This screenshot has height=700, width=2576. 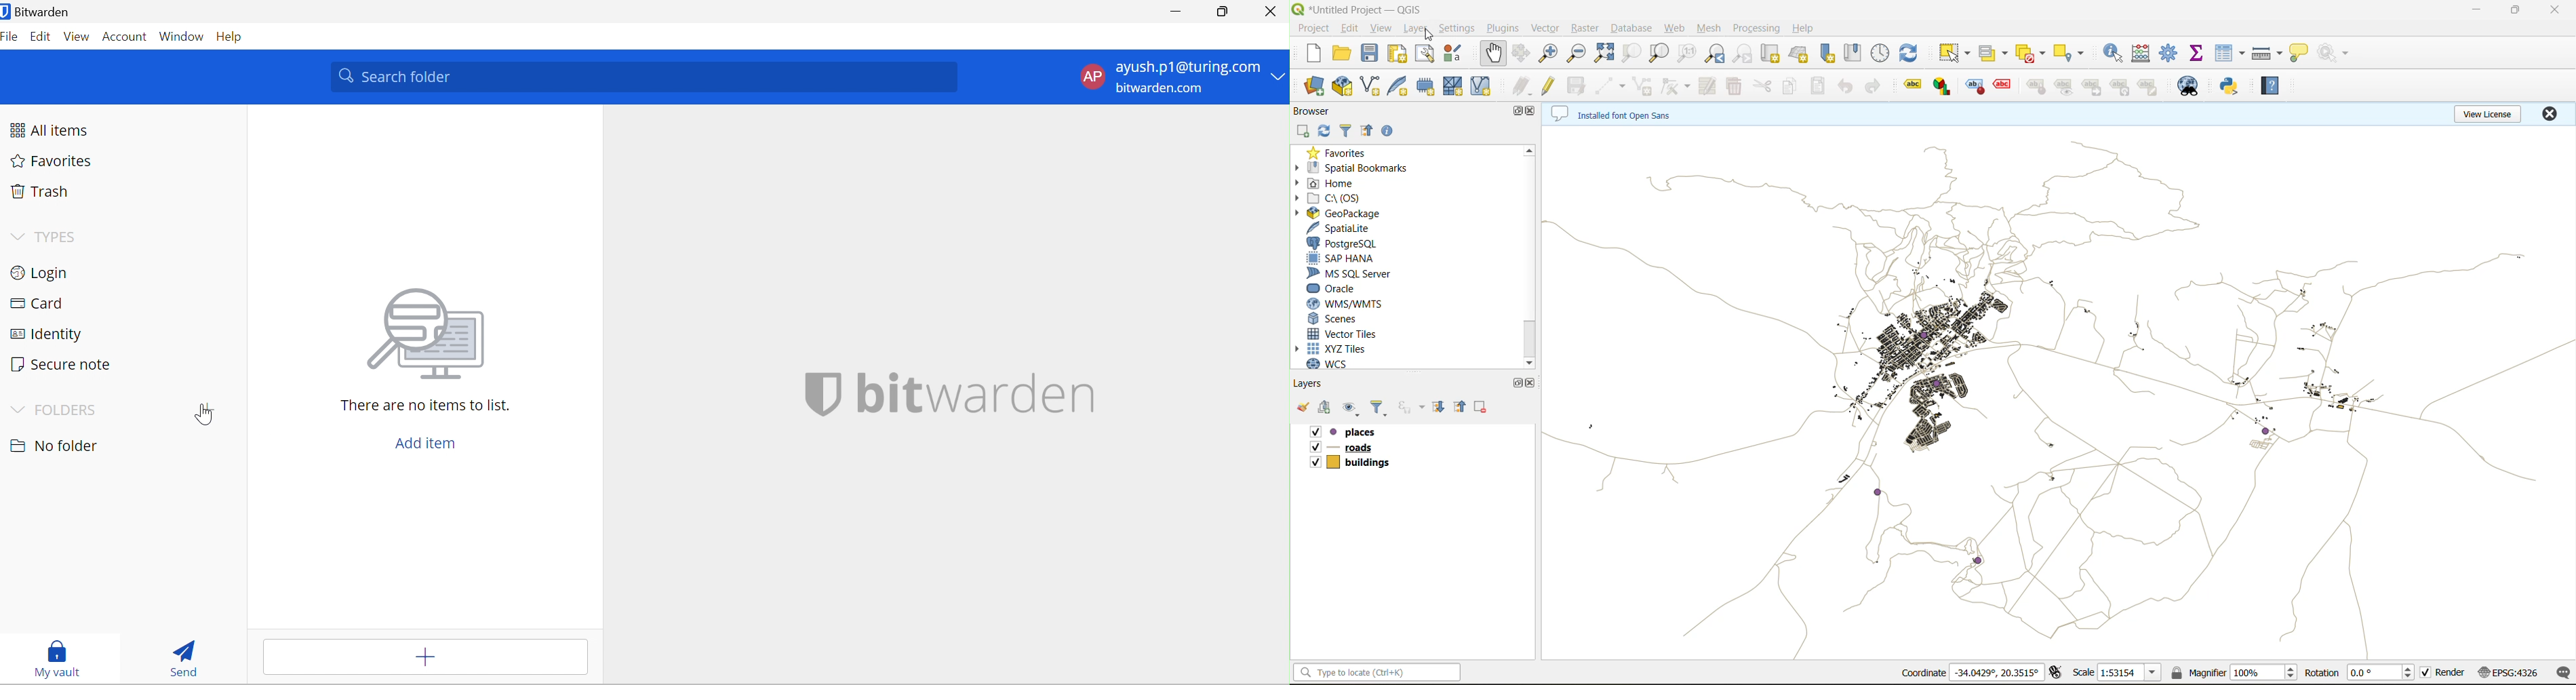 What do you see at coordinates (12, 37) in the screenshot?
I see `File` at bounding box center [12, 37].